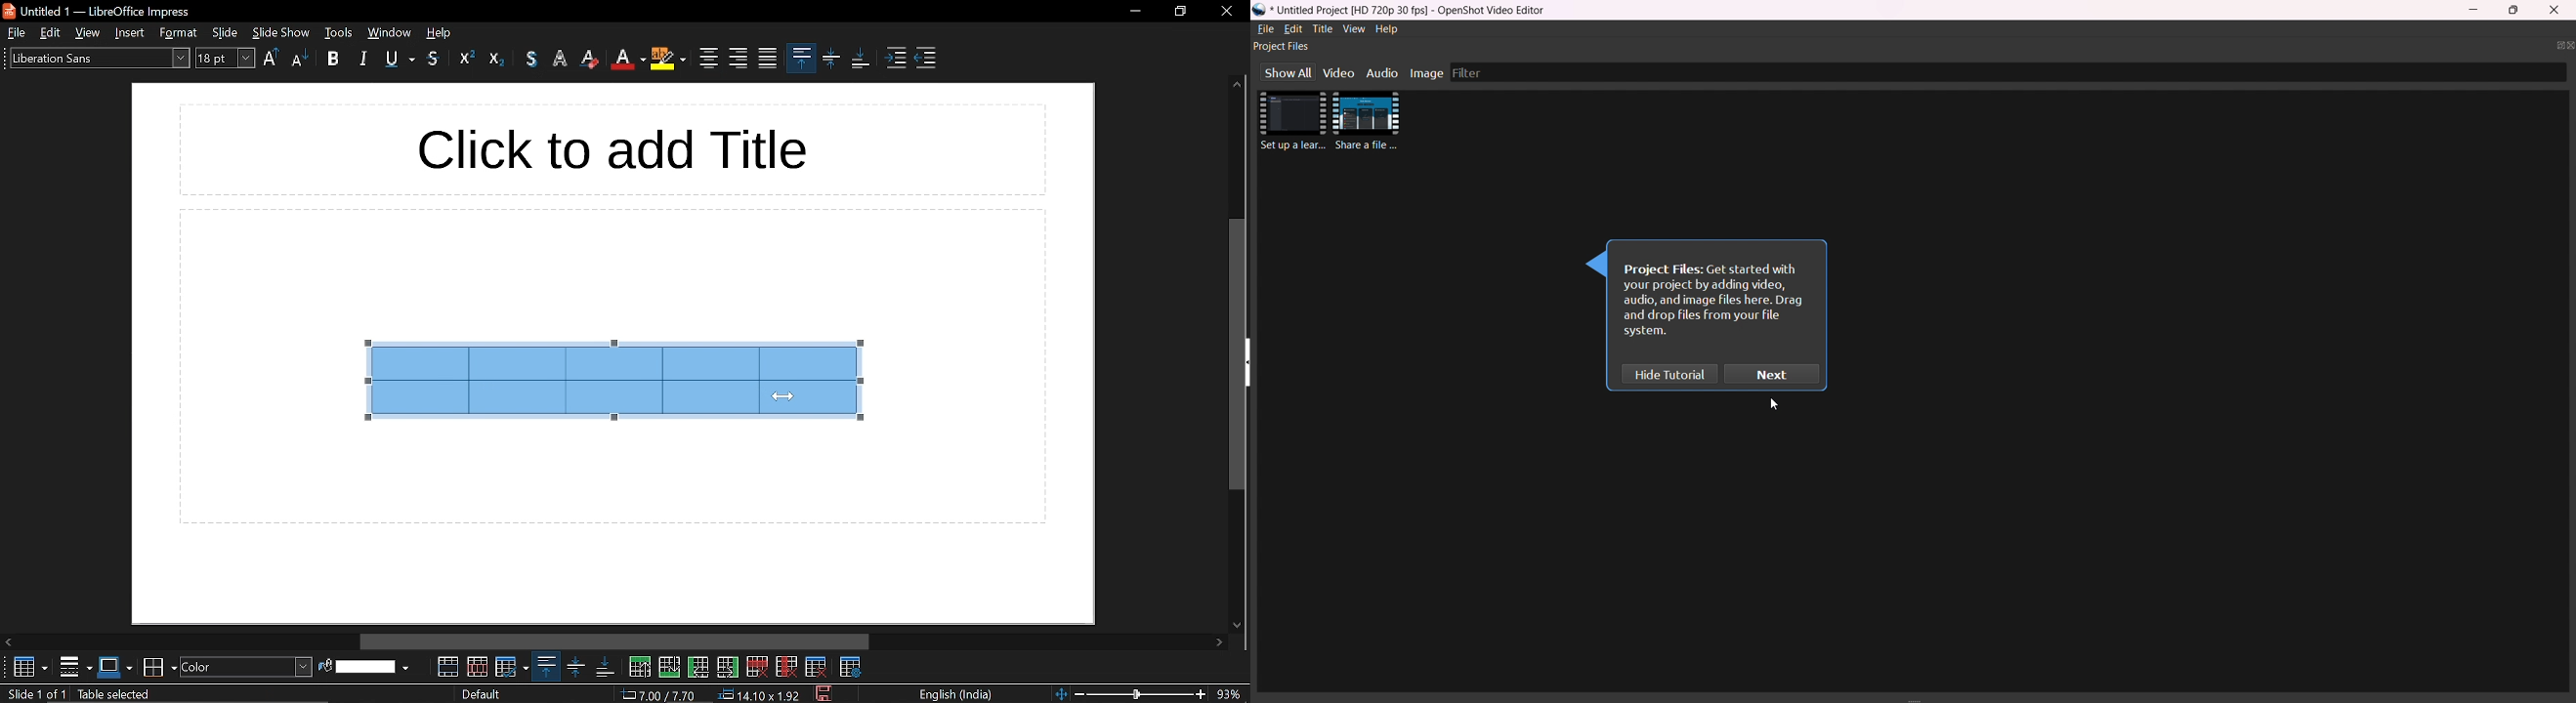 The height and width of the screenshot is (728, 2576). Describe the element at coordinates (1135, 12) in the screenshot. I see `minimize` at that location.